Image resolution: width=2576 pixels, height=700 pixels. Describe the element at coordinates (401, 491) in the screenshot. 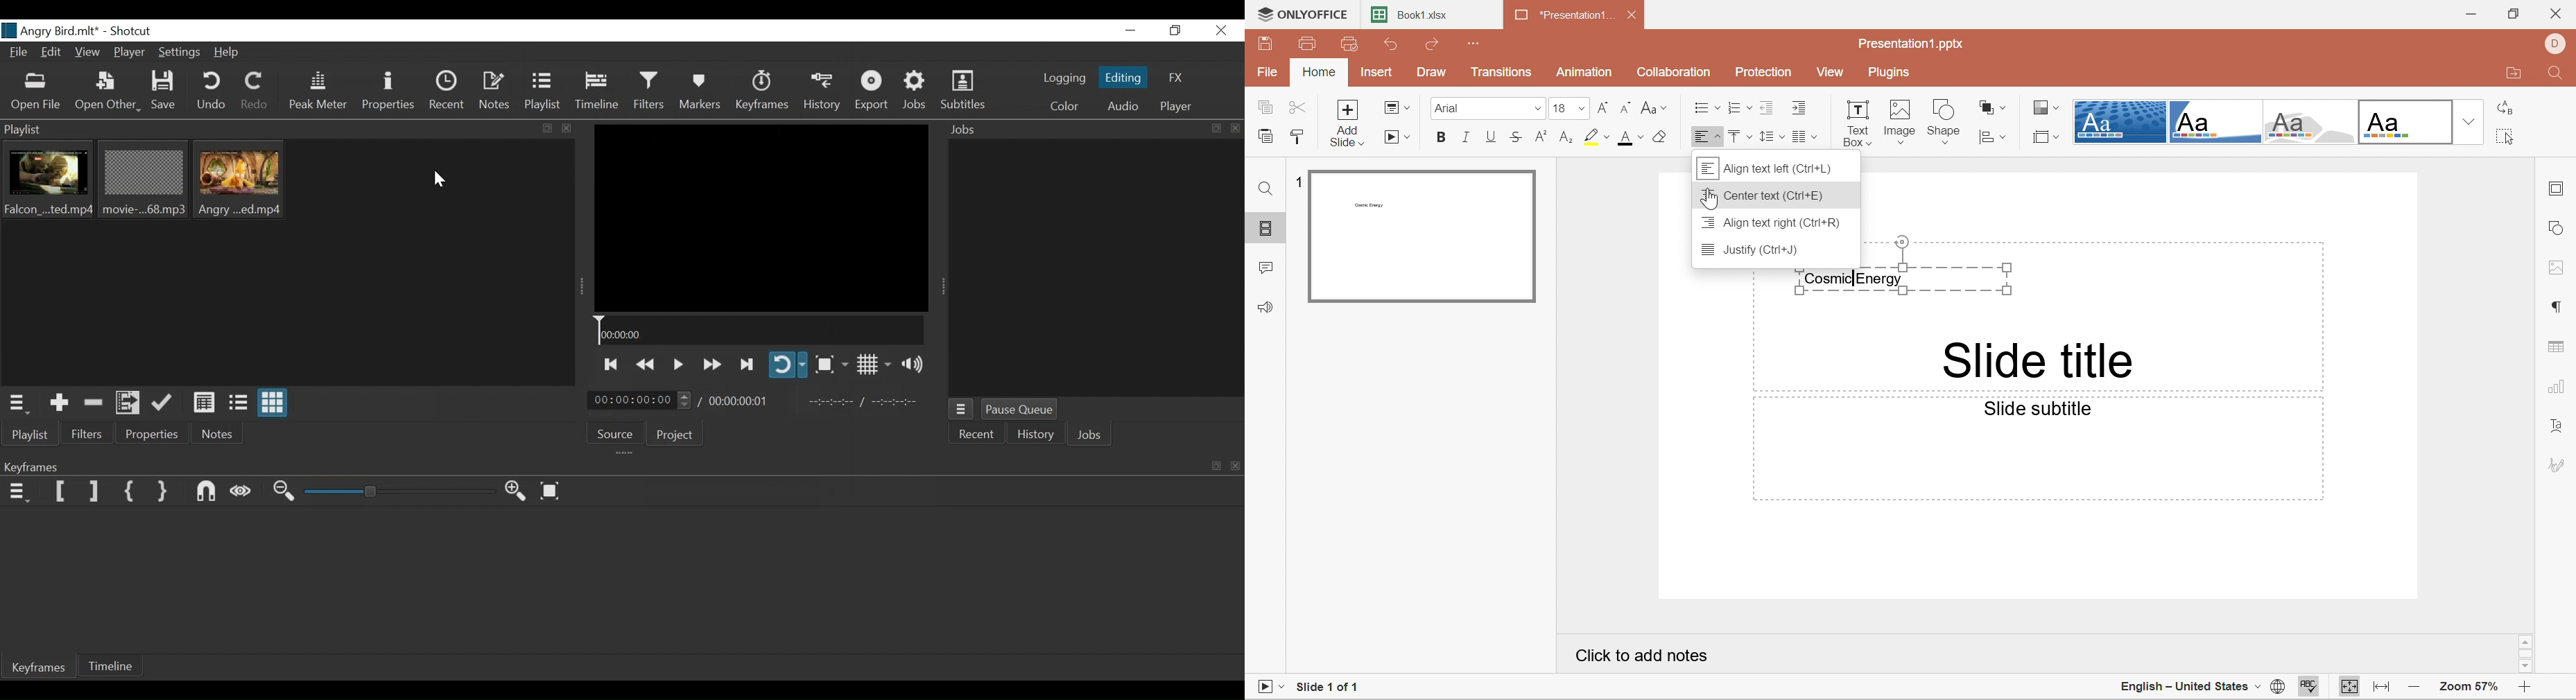

I see `Zoom Keyframe` at that location.